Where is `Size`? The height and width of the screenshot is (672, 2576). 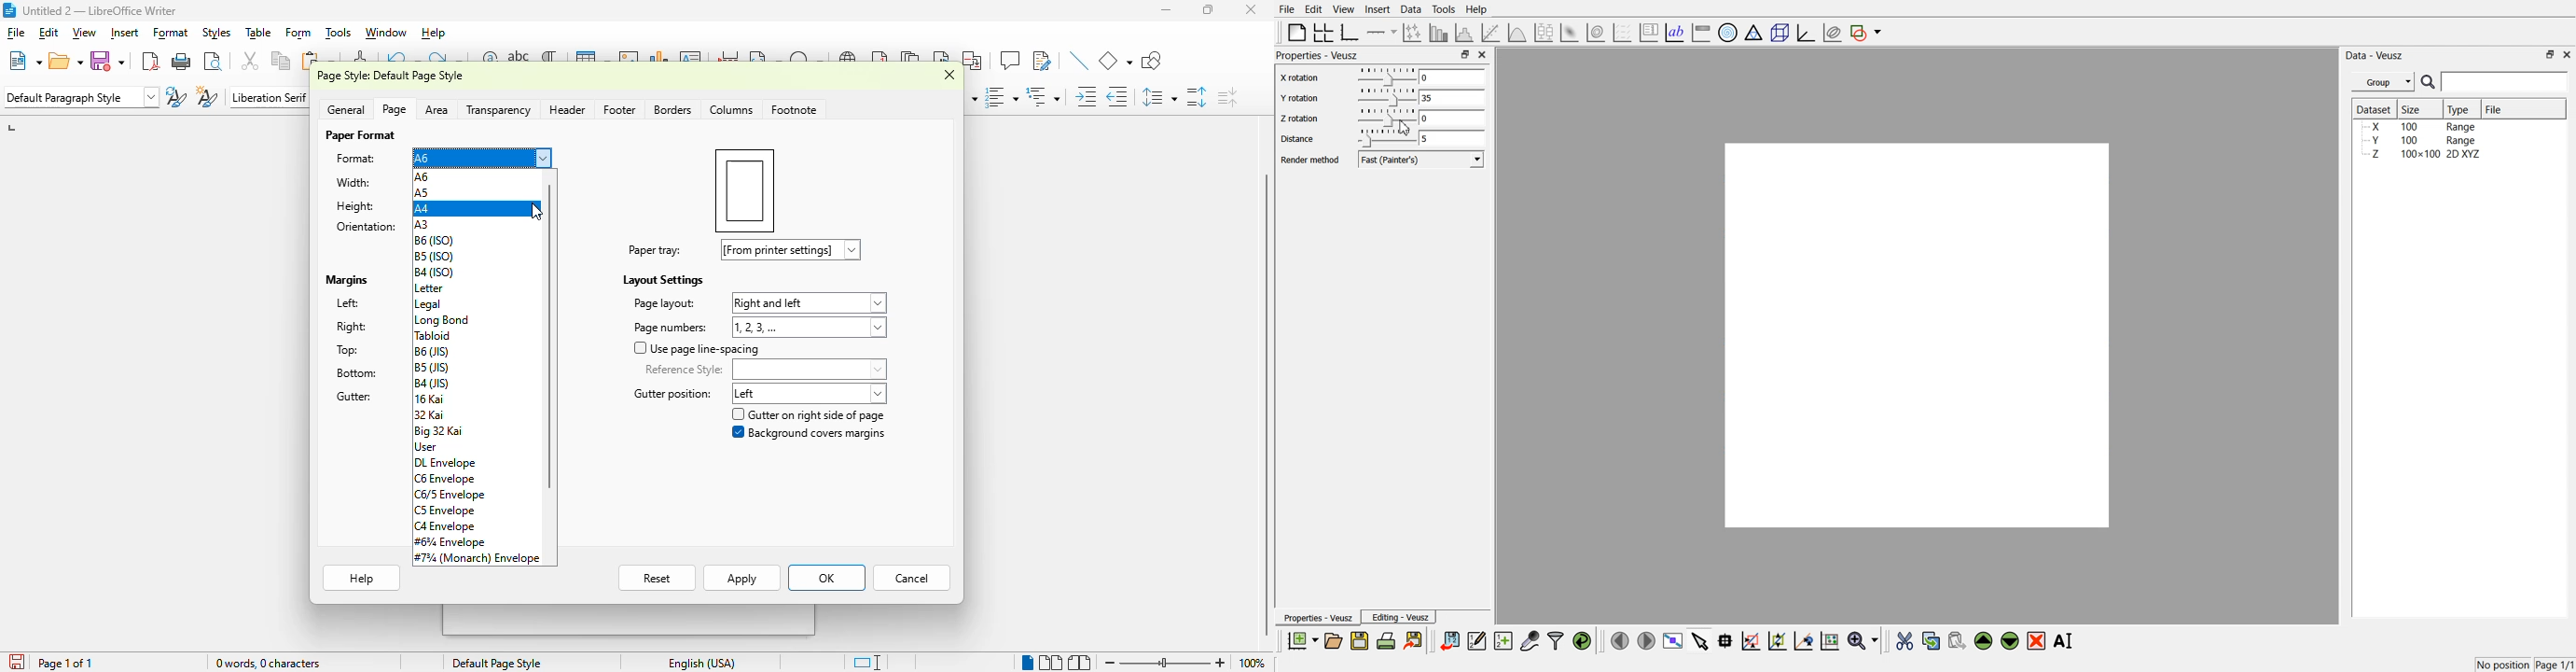 Size is located at coordinates (2414, 109).